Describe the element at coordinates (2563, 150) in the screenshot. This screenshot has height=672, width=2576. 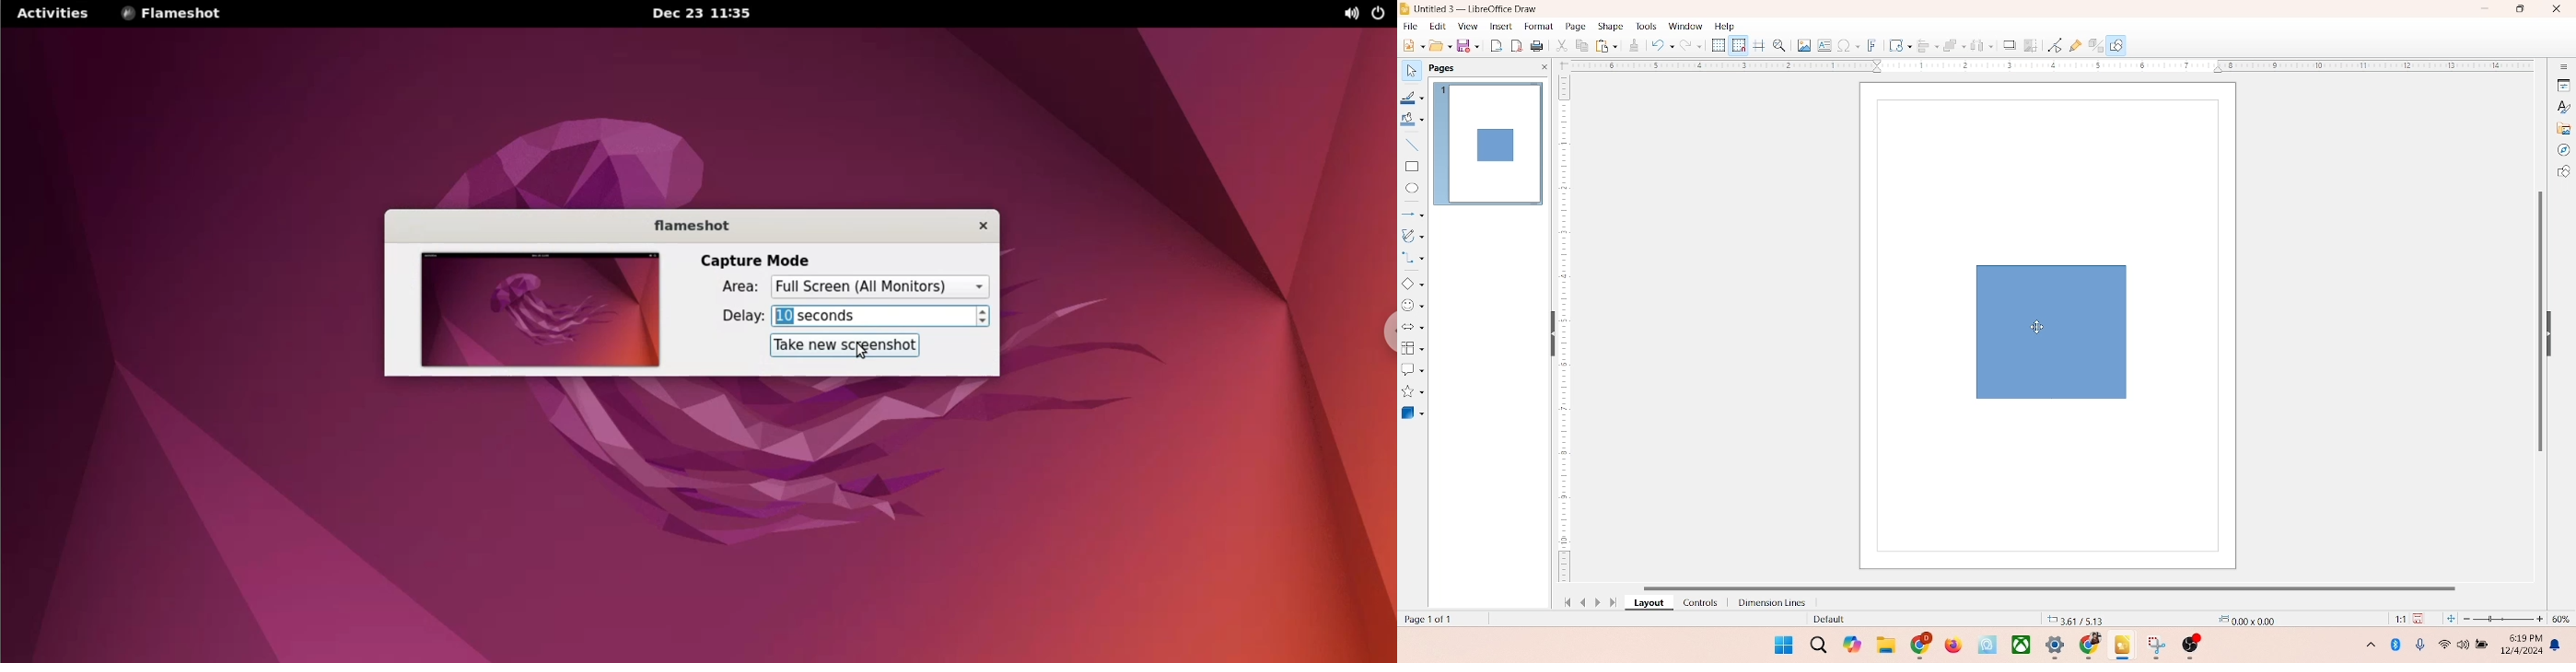
I see `navigator` at that location.